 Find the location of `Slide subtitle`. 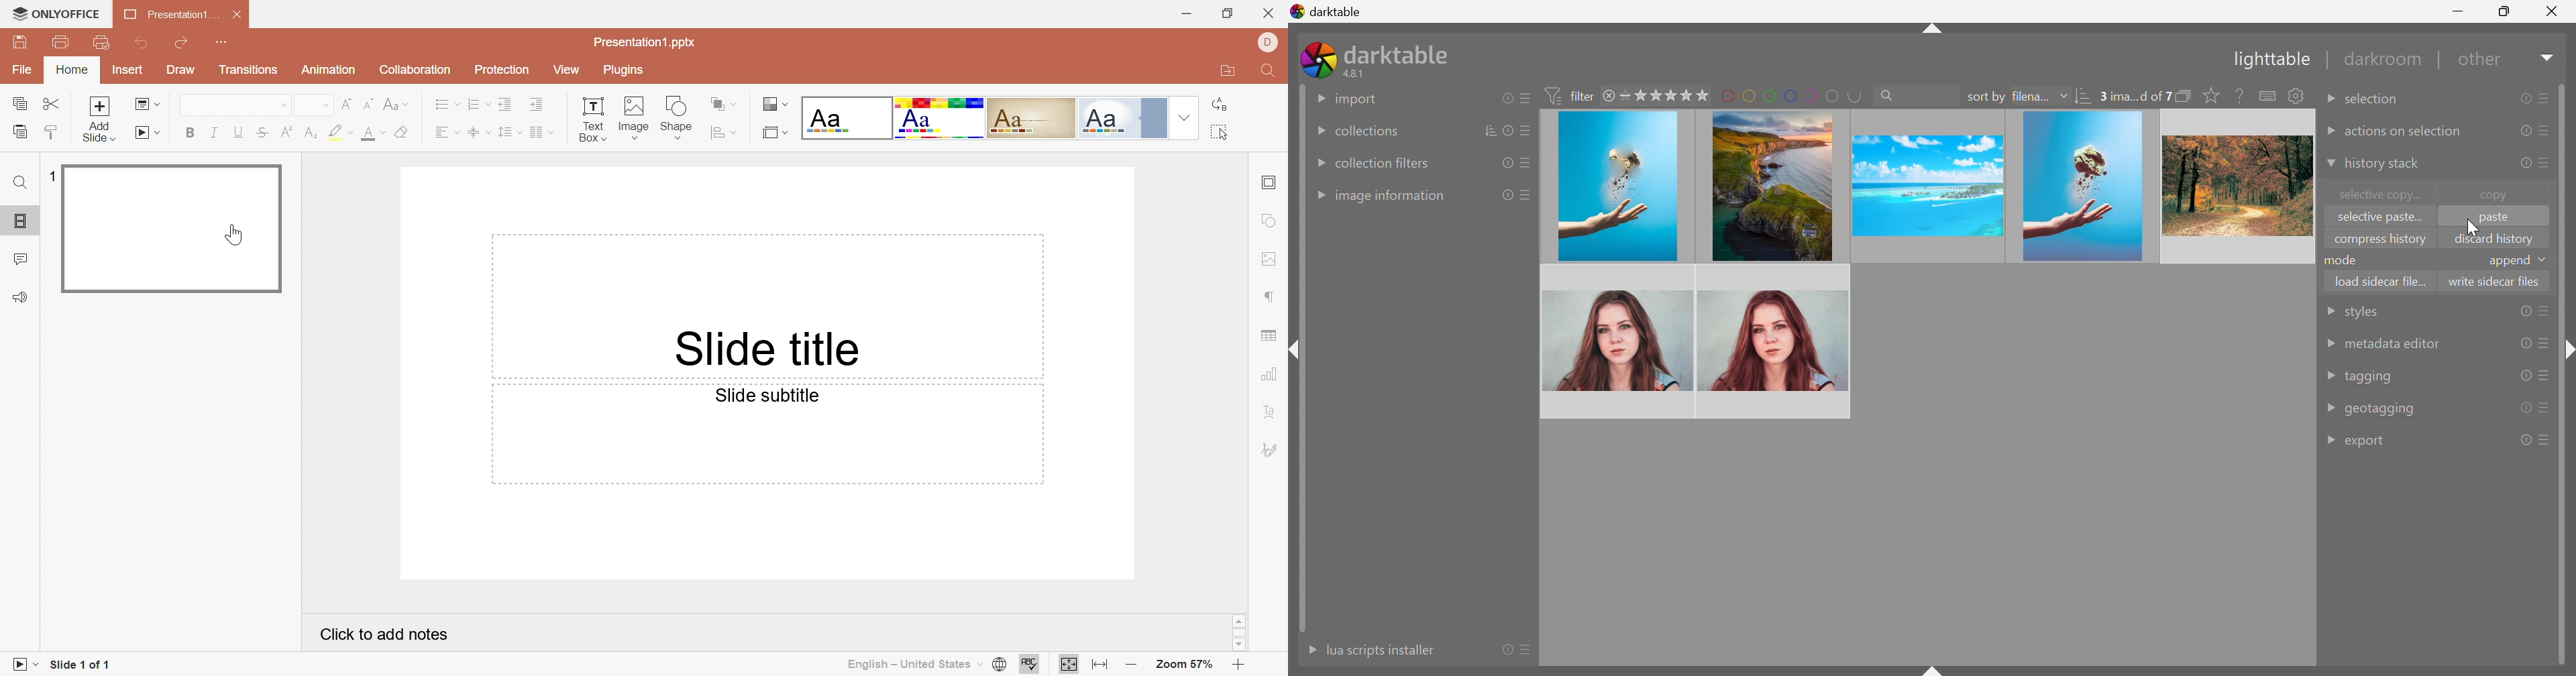

Slide subtitle is located at coordinates (765, 397).